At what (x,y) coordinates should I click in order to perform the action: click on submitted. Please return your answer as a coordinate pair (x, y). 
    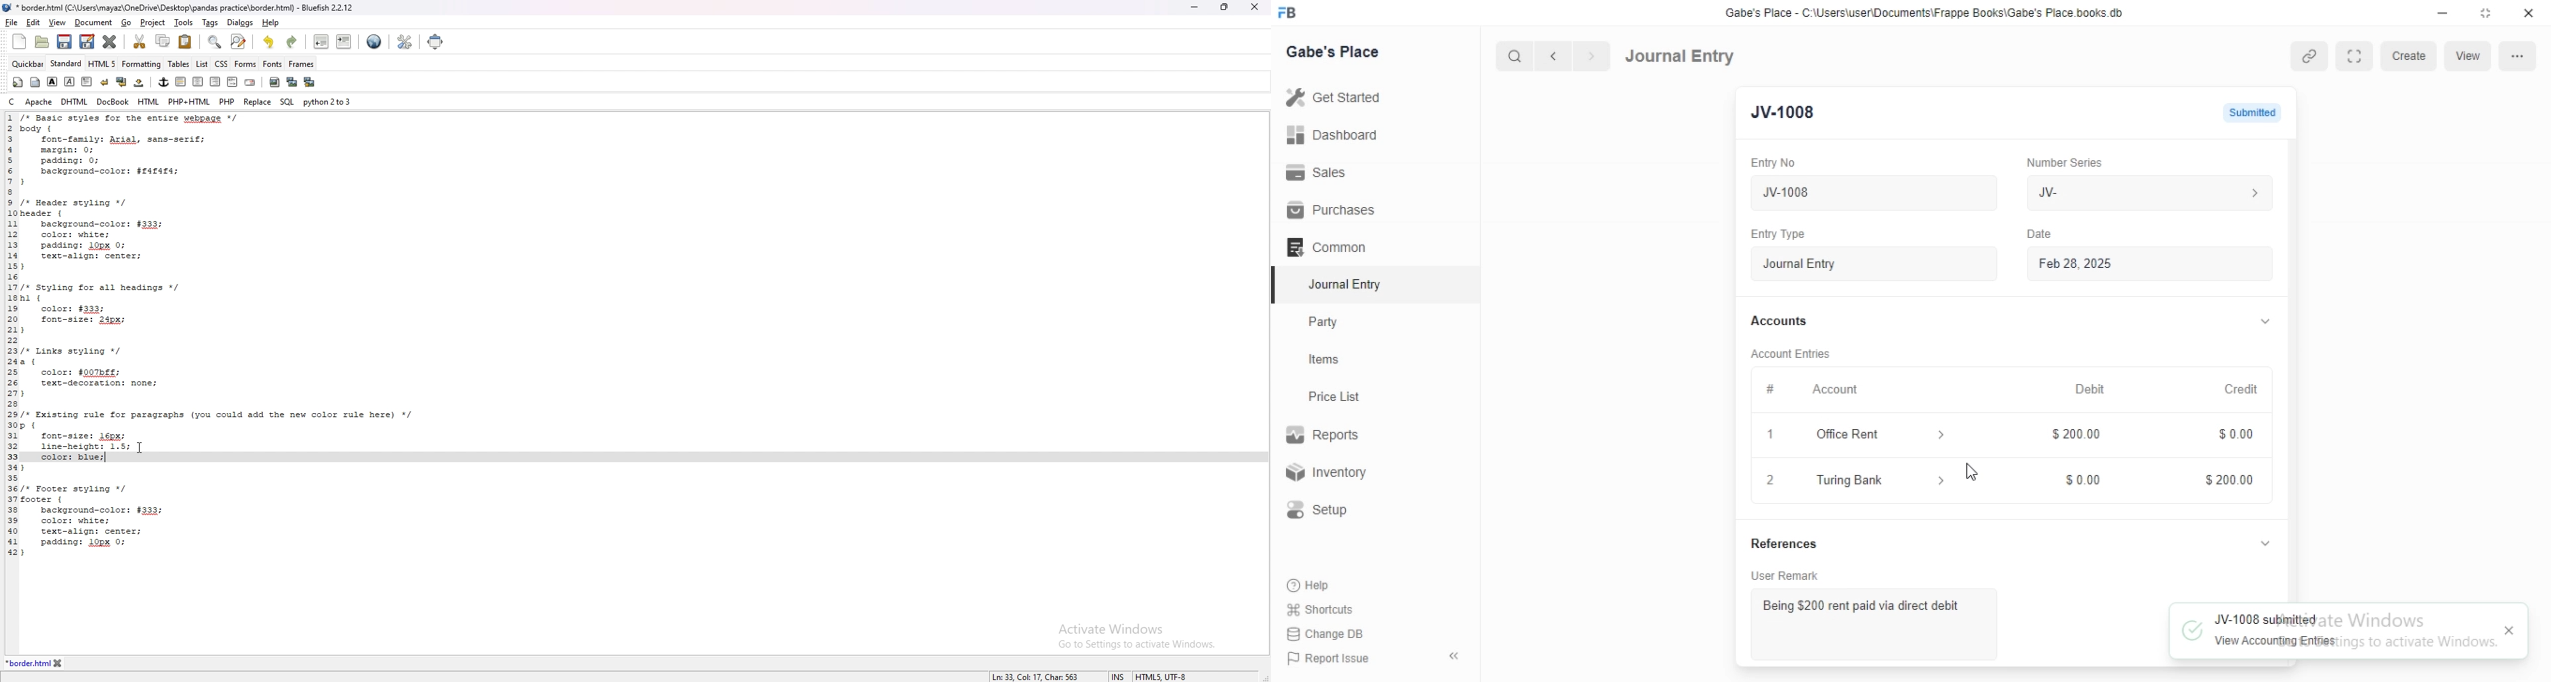
    Looking at the image, I should click on (2254, 112).